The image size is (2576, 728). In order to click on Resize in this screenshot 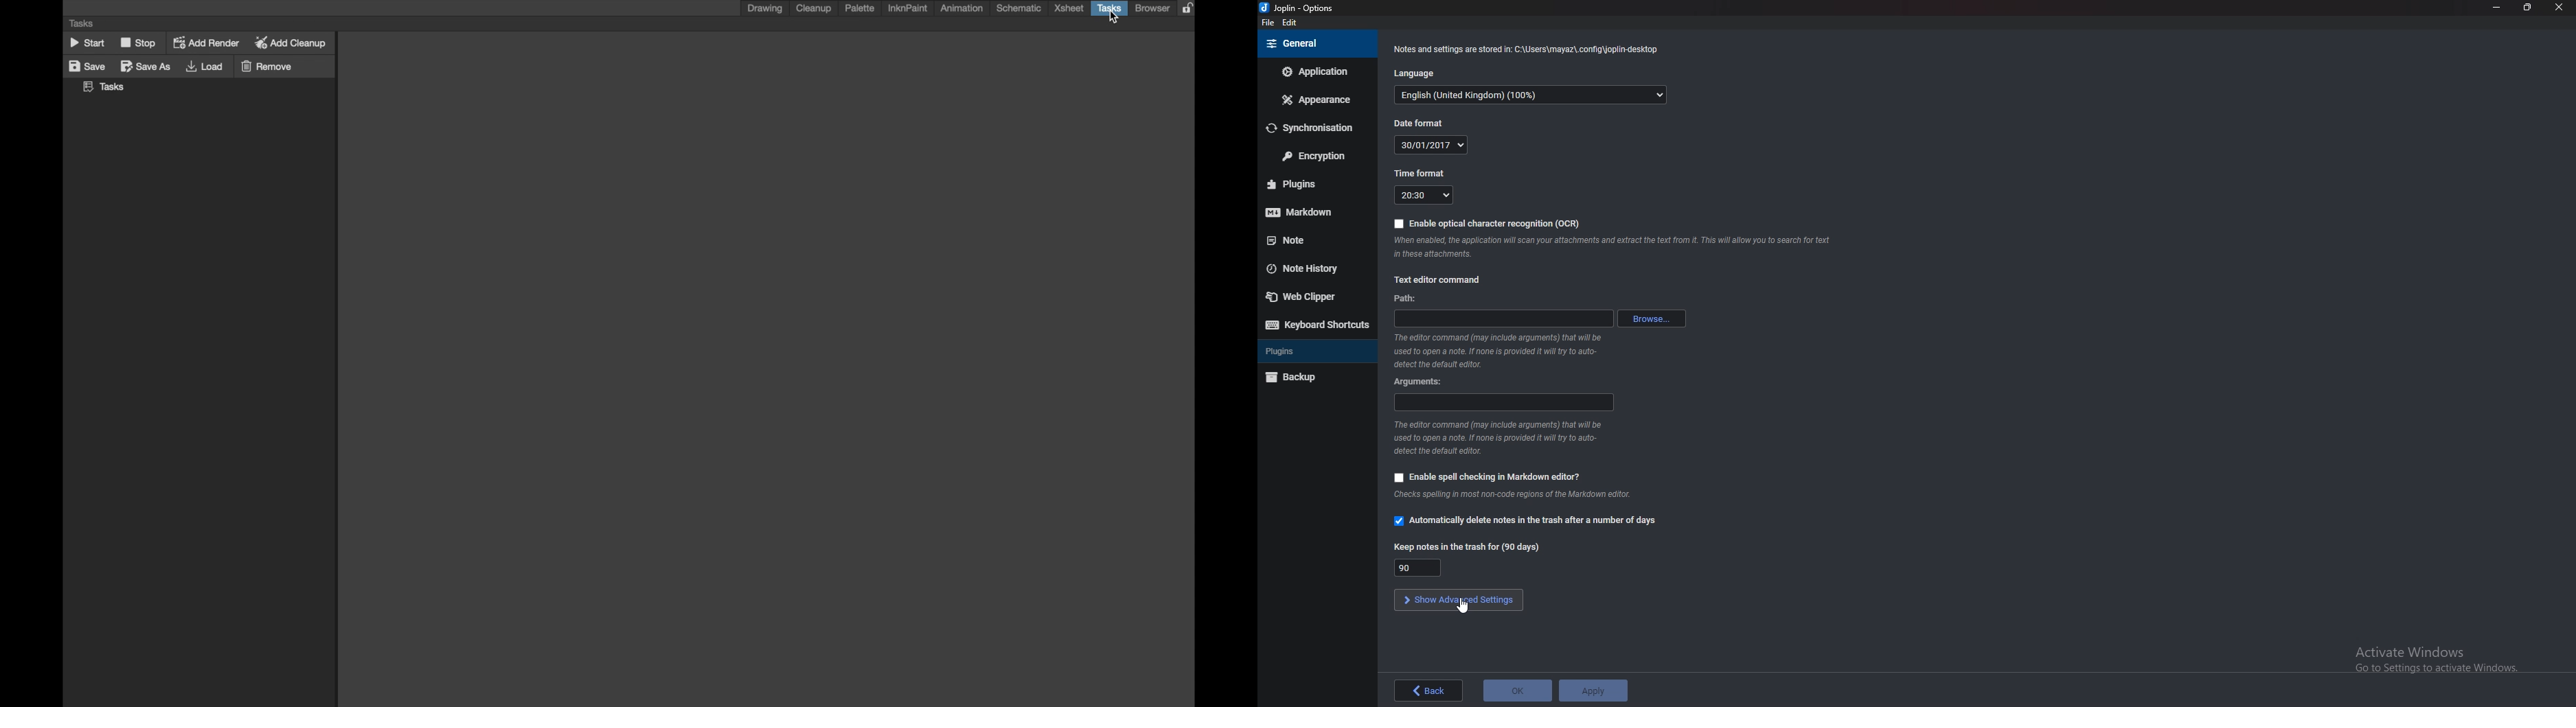, I will do `click(2528, 7)`.